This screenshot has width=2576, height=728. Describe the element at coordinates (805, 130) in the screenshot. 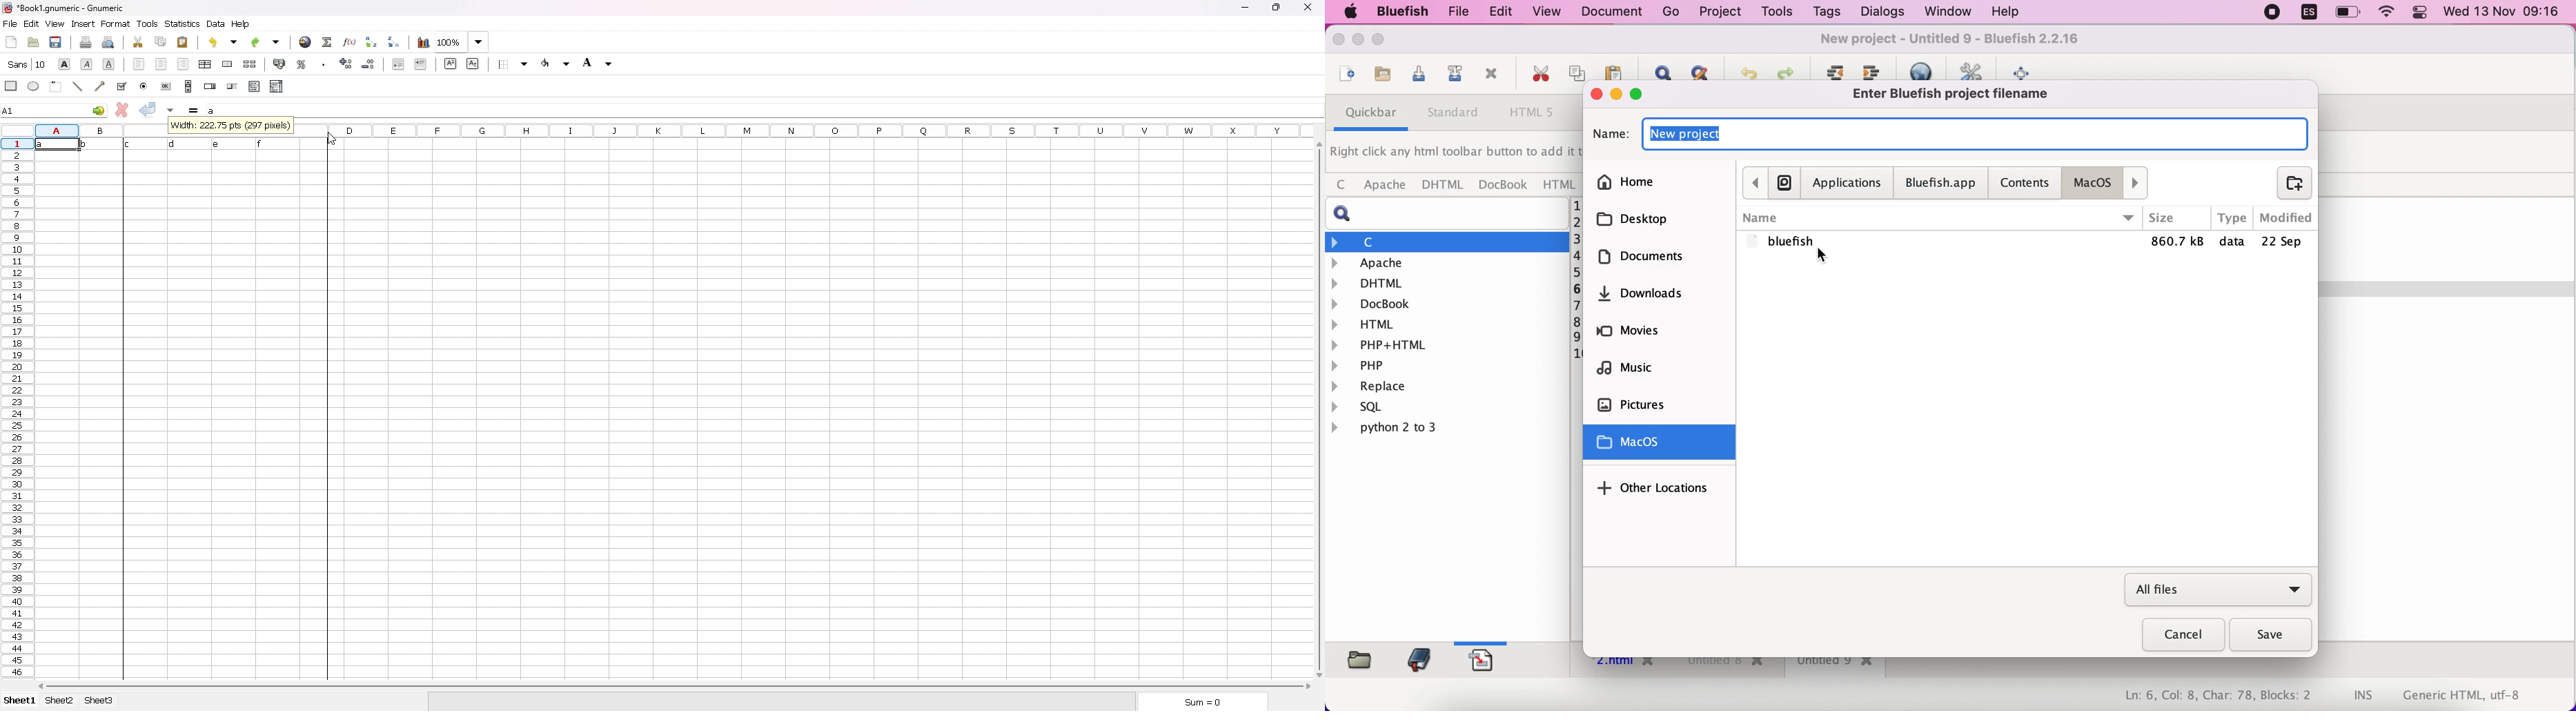

I see `` at that location.